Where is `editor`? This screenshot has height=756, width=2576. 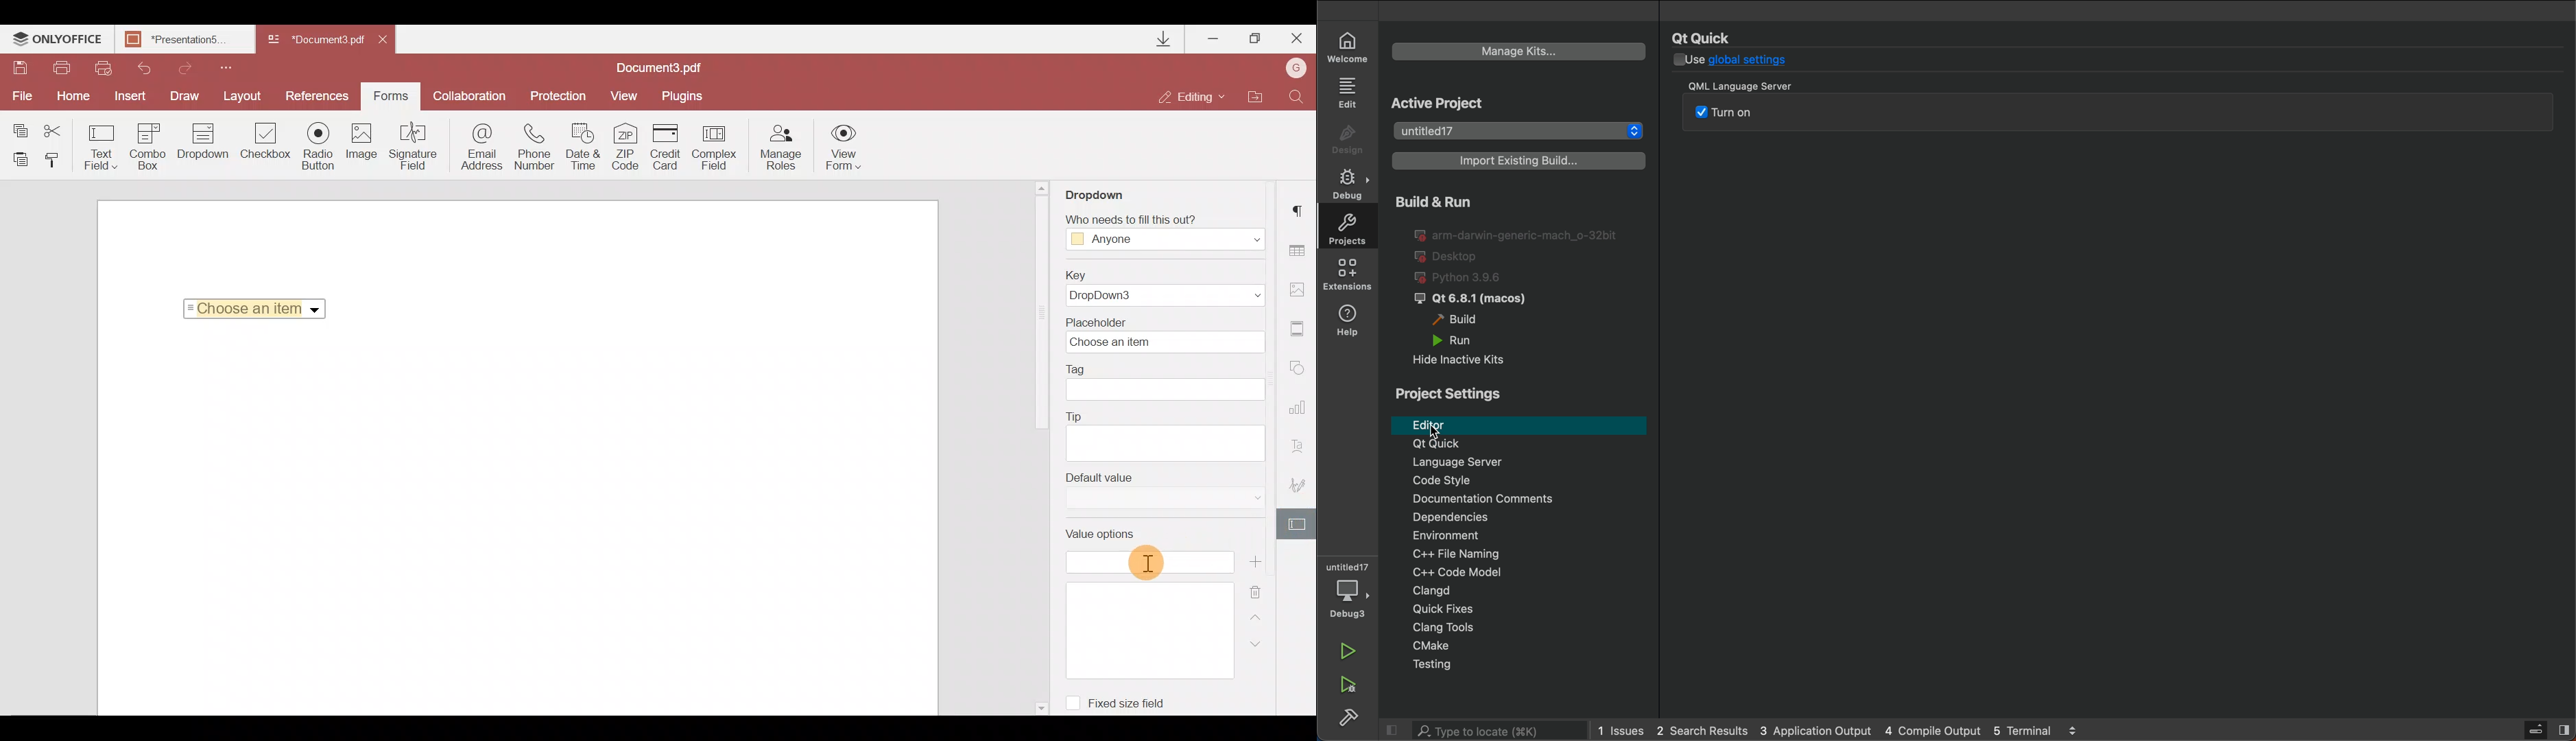
editor is located at coordinates (1523, 426).